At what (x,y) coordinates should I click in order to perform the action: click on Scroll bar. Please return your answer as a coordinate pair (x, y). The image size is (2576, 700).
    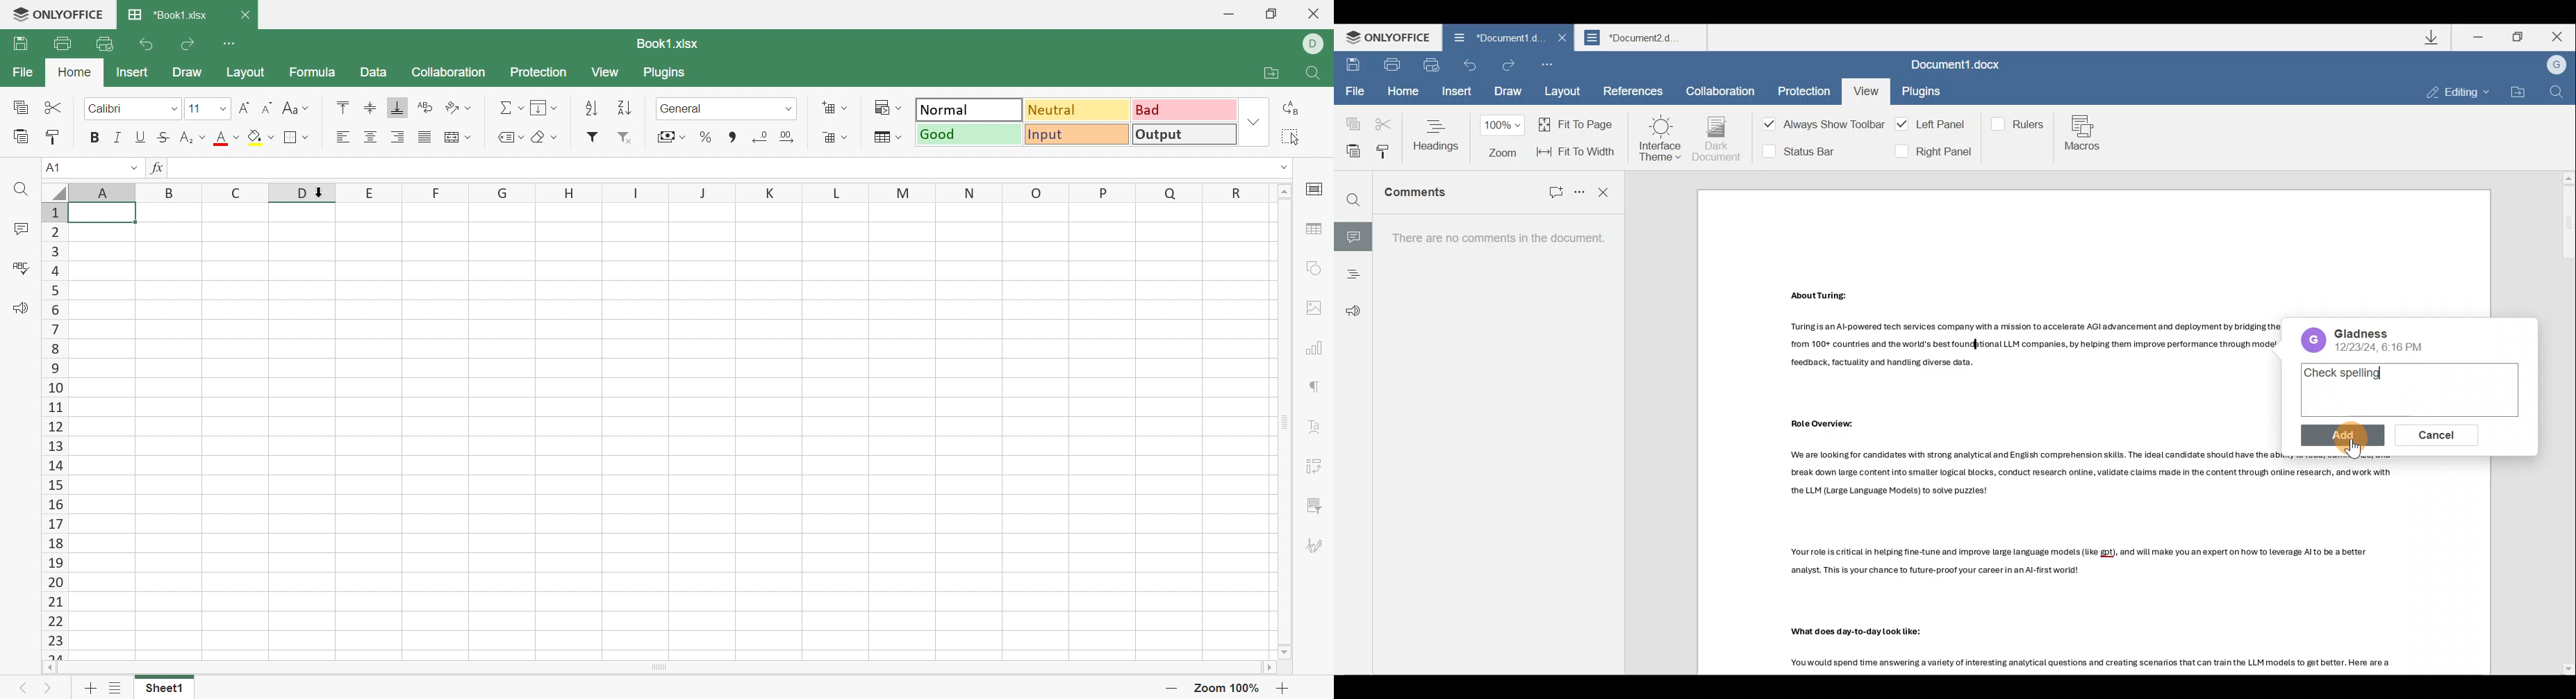
    Looking at the image, I should click on (2564, 423).